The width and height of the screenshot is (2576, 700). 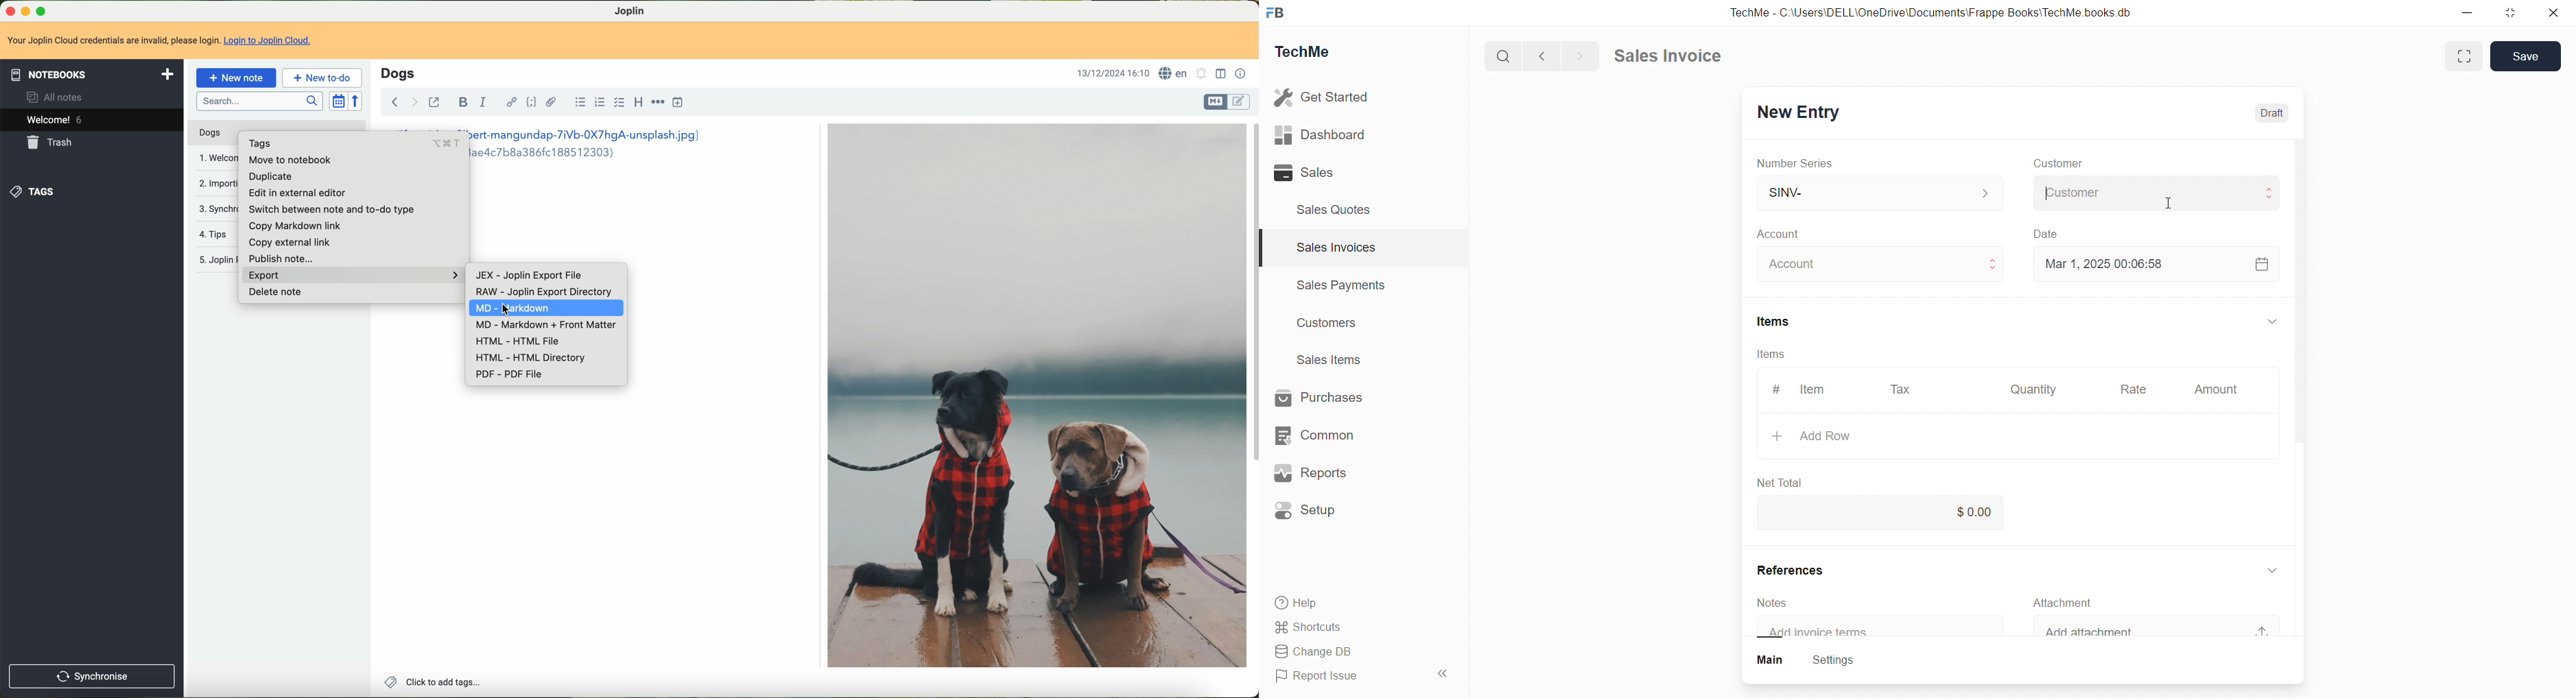 I want to click on duplicate, so click(x=271, y=177).